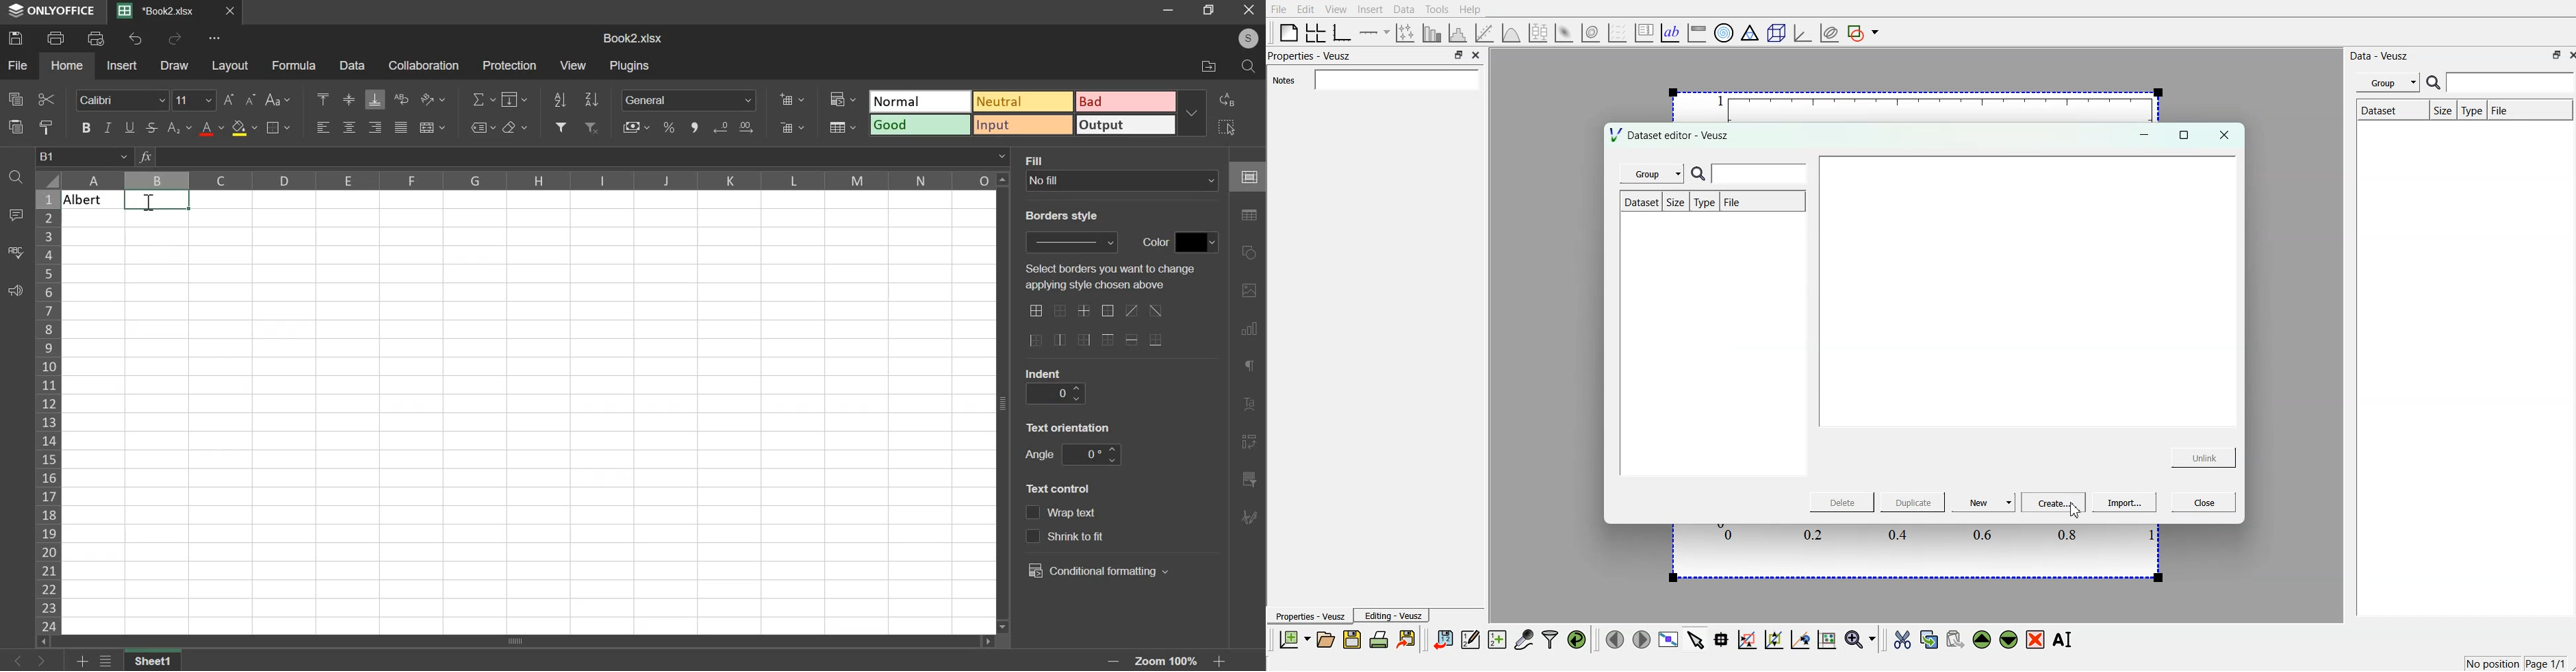 This screenshot has height=672, width=2576. What do you see at coordinates (377, 99) in the screenshot?
I see `align bottom` at bounding box center [377, 99].